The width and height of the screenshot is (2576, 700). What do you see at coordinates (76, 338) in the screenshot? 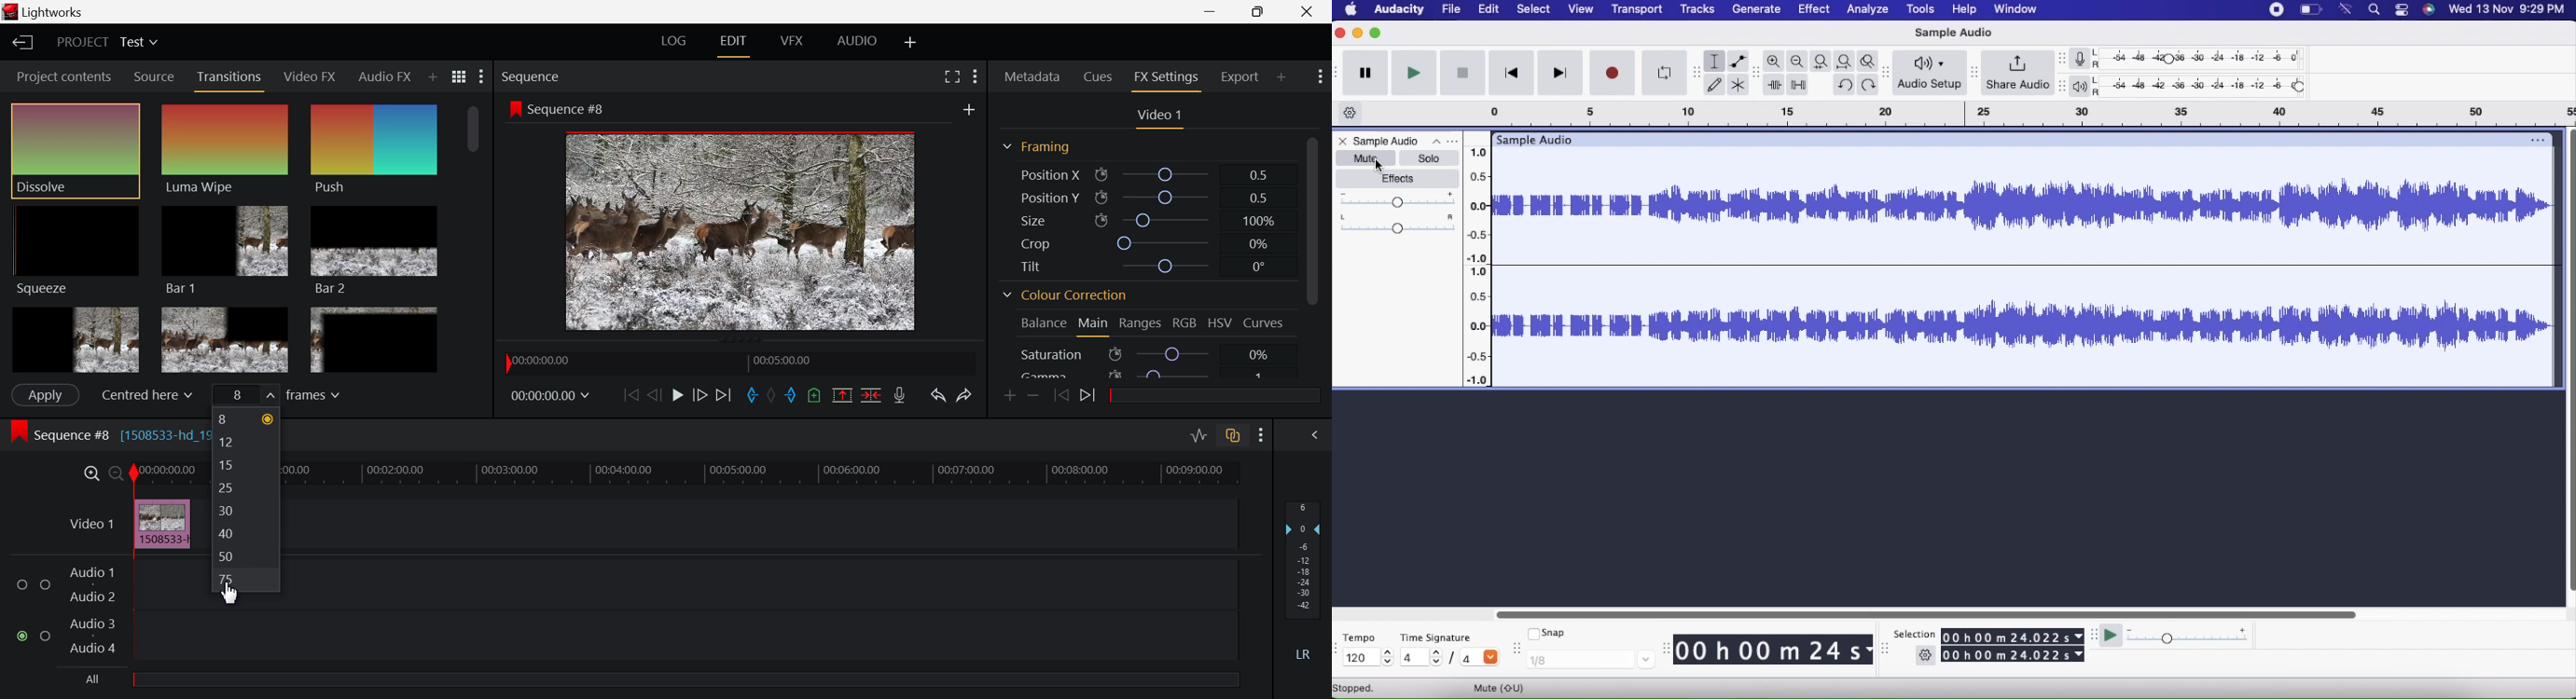
I see `Box 1` at bounding box center [76, 338].